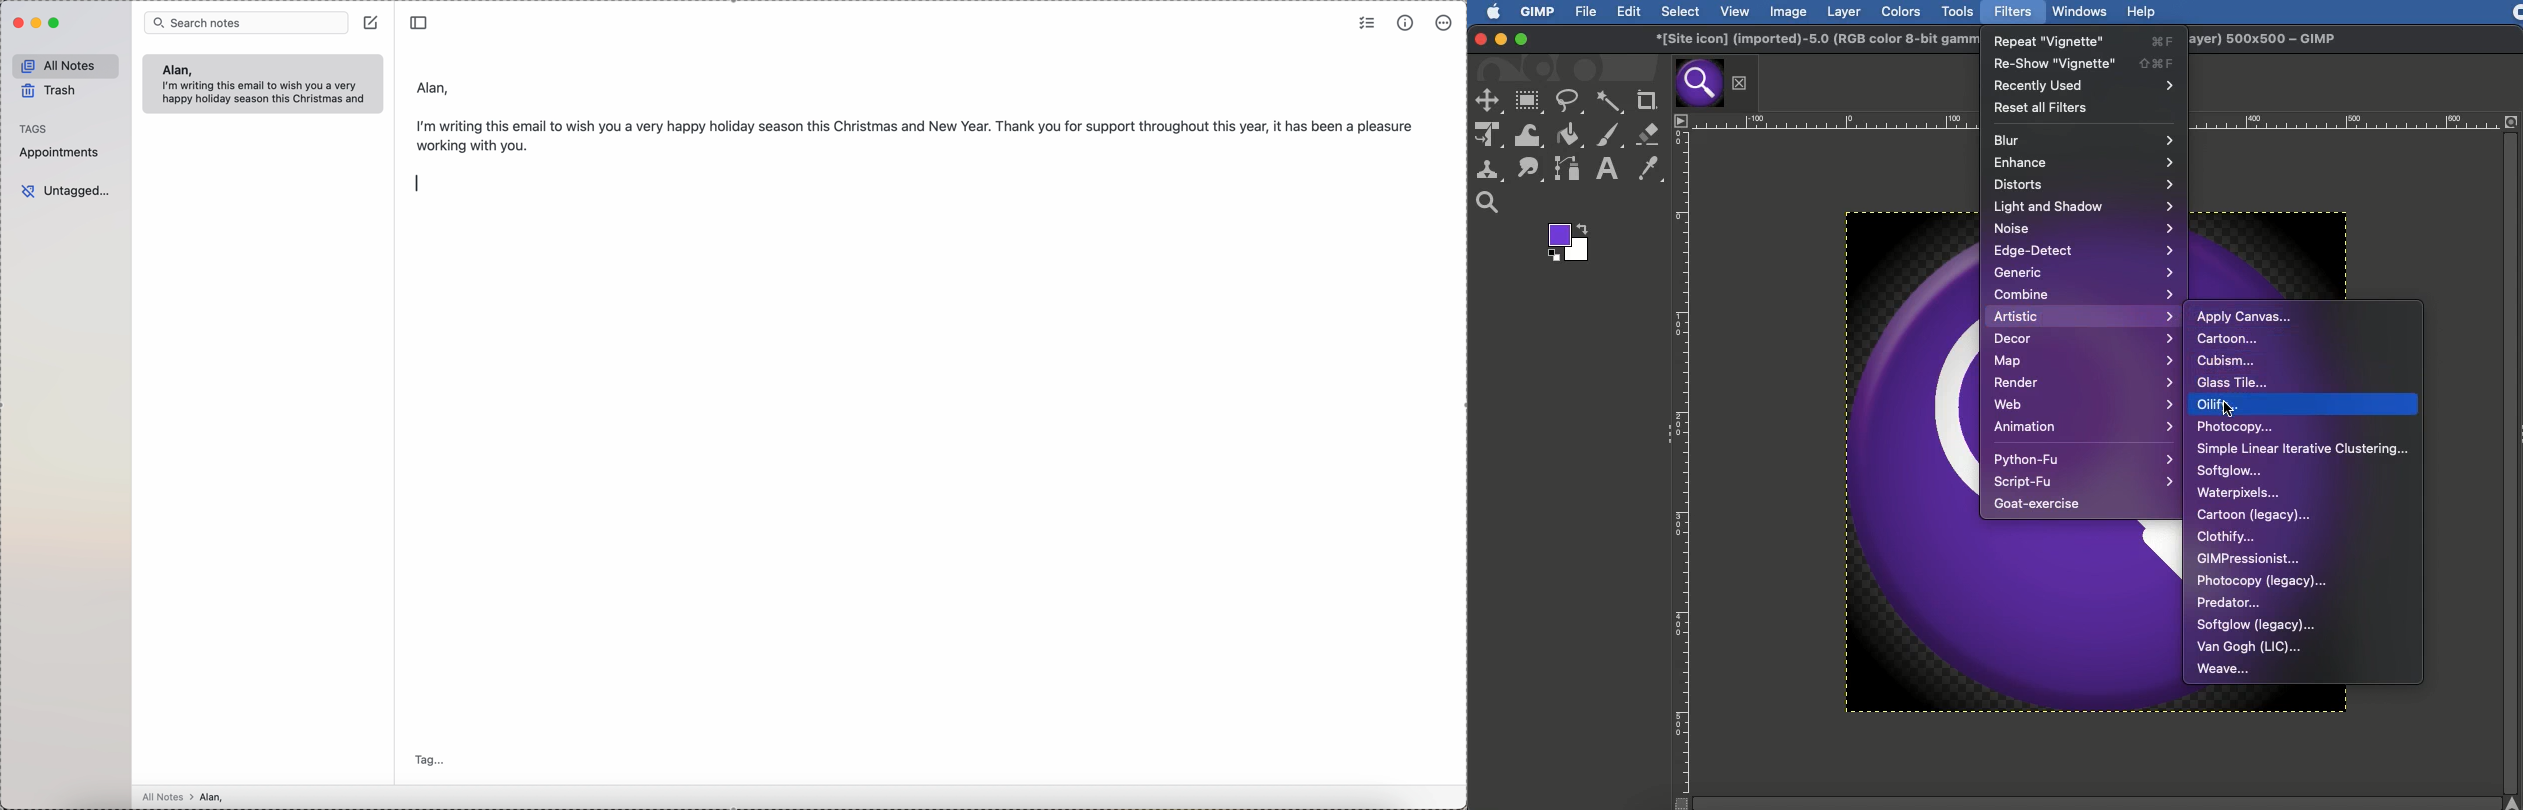 The image size is (2548, 812). What do you see at coordinates (2230, 471) in the screenshot?
I see `Softglow` at bounding box center [2230, 471].